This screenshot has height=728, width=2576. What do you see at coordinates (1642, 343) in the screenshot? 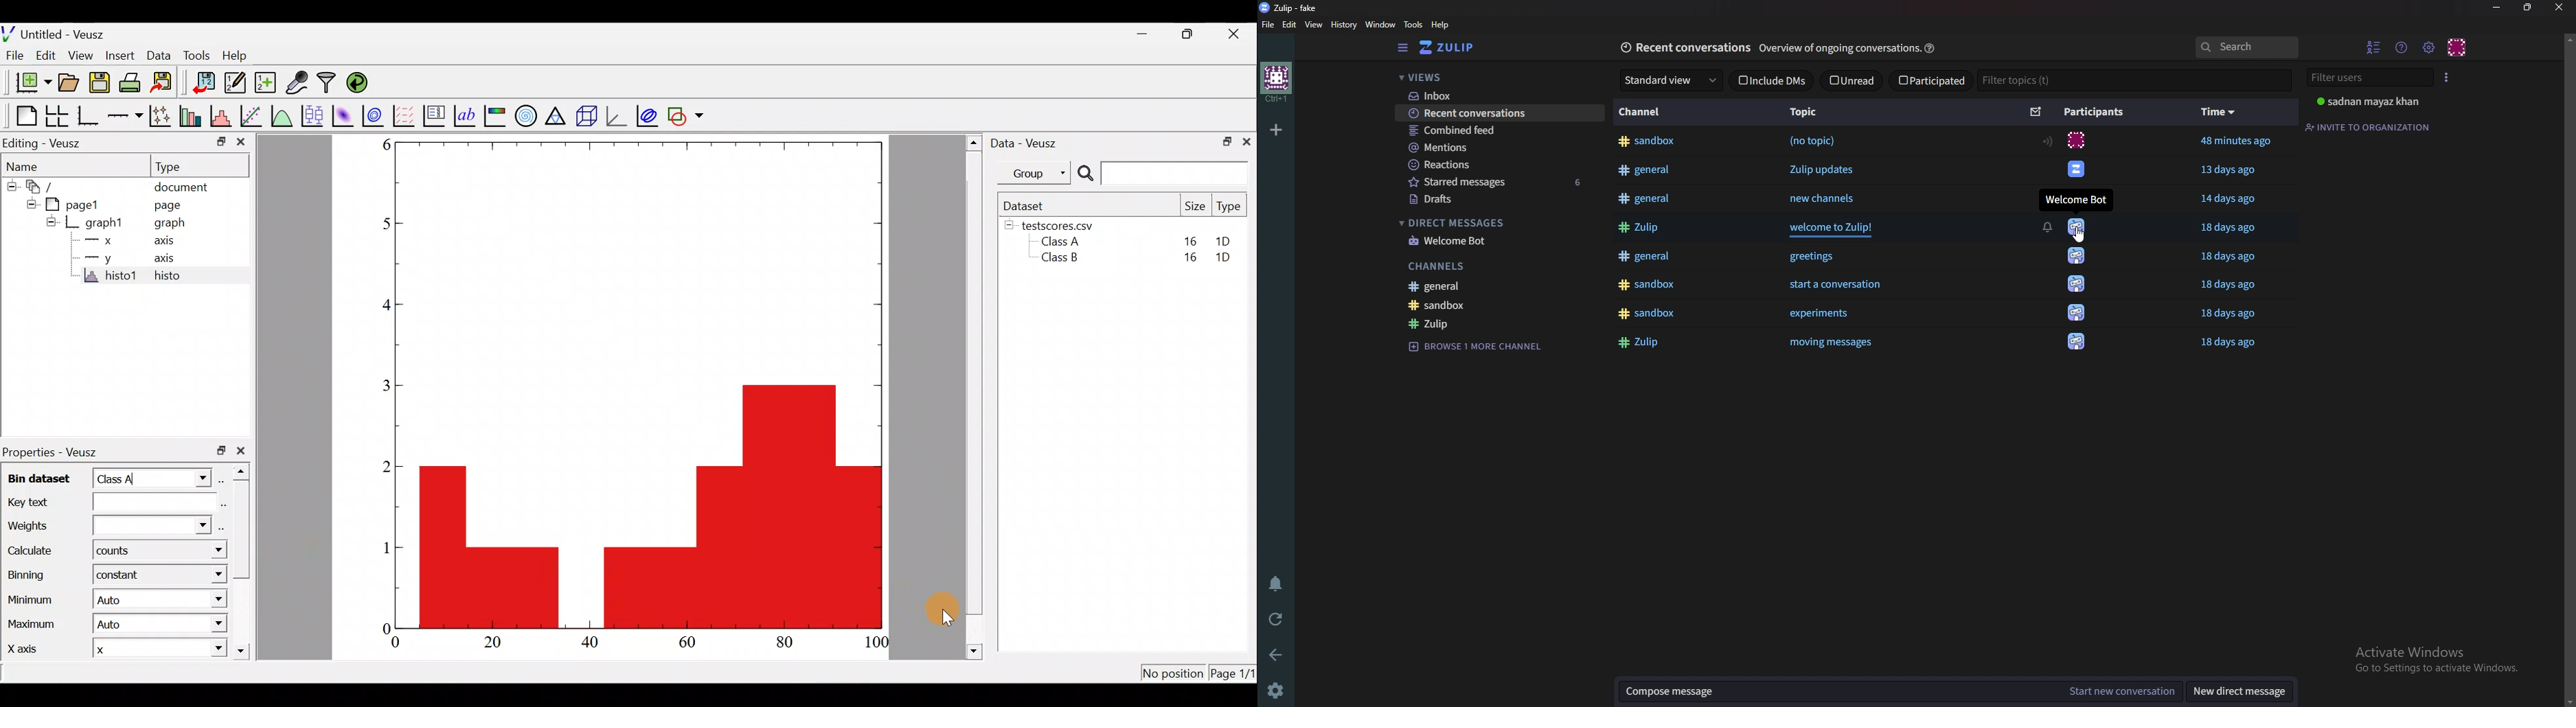
I see `# Zulip` at bounding box center [1642, 343].